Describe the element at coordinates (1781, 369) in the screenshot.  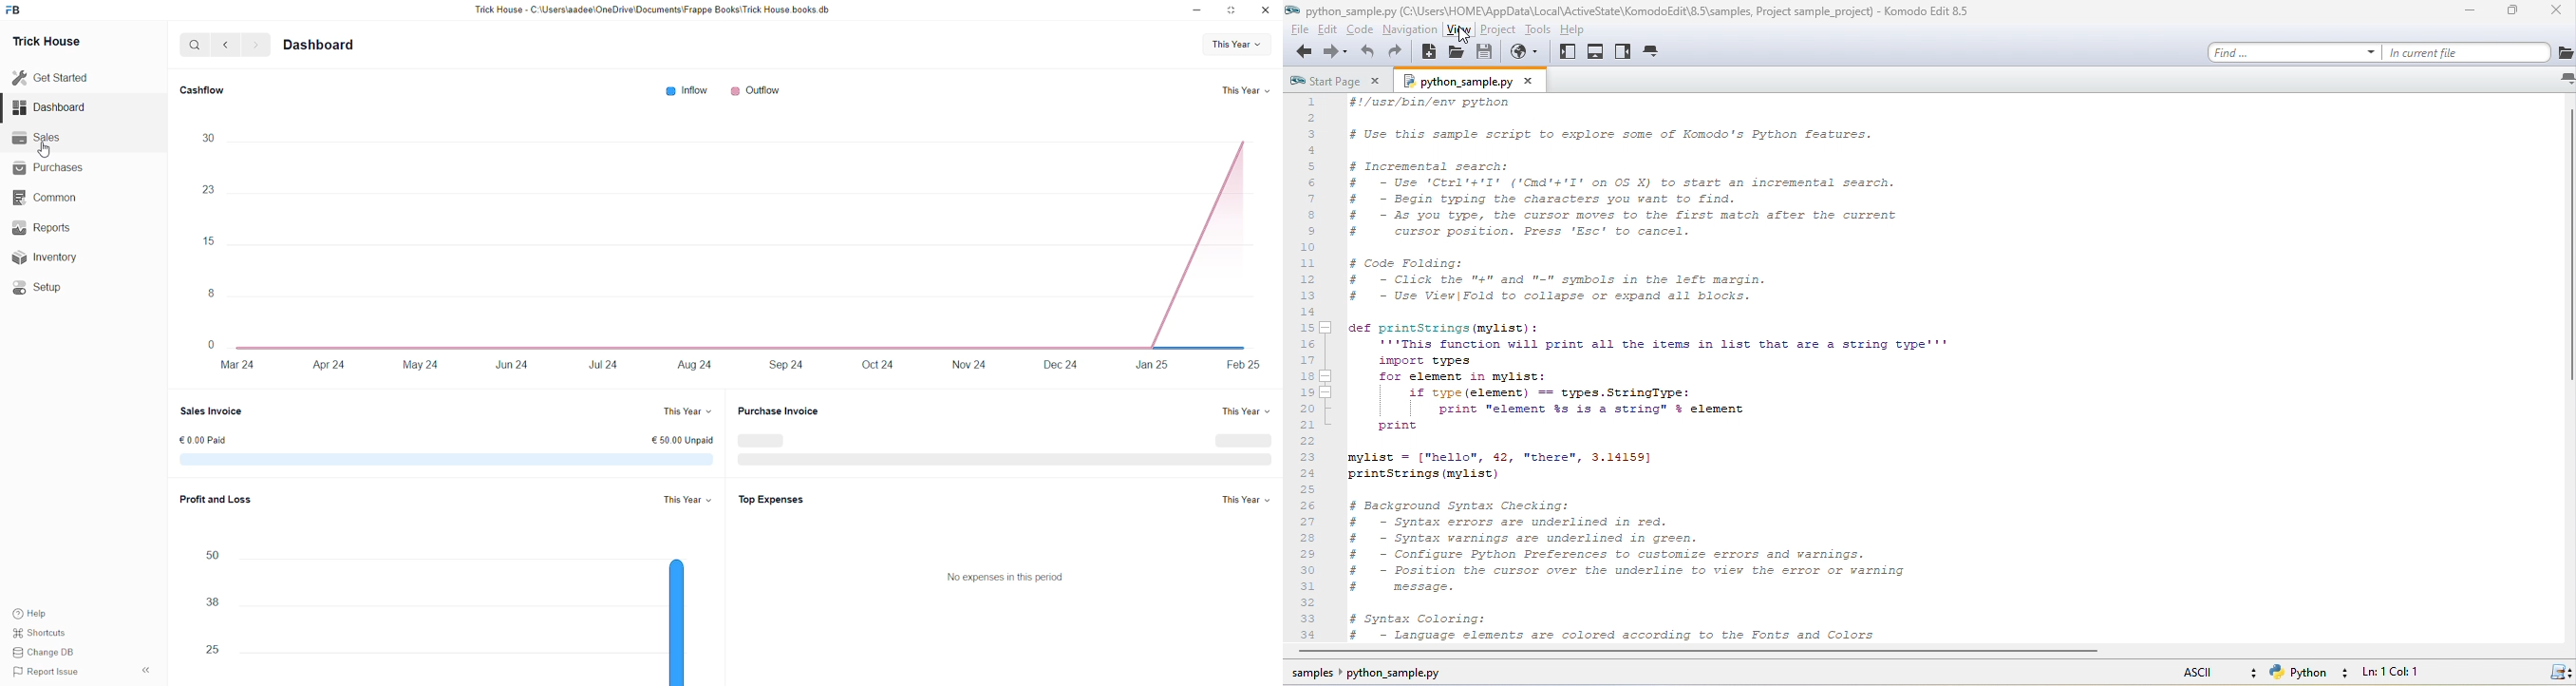
I see `` at that location.